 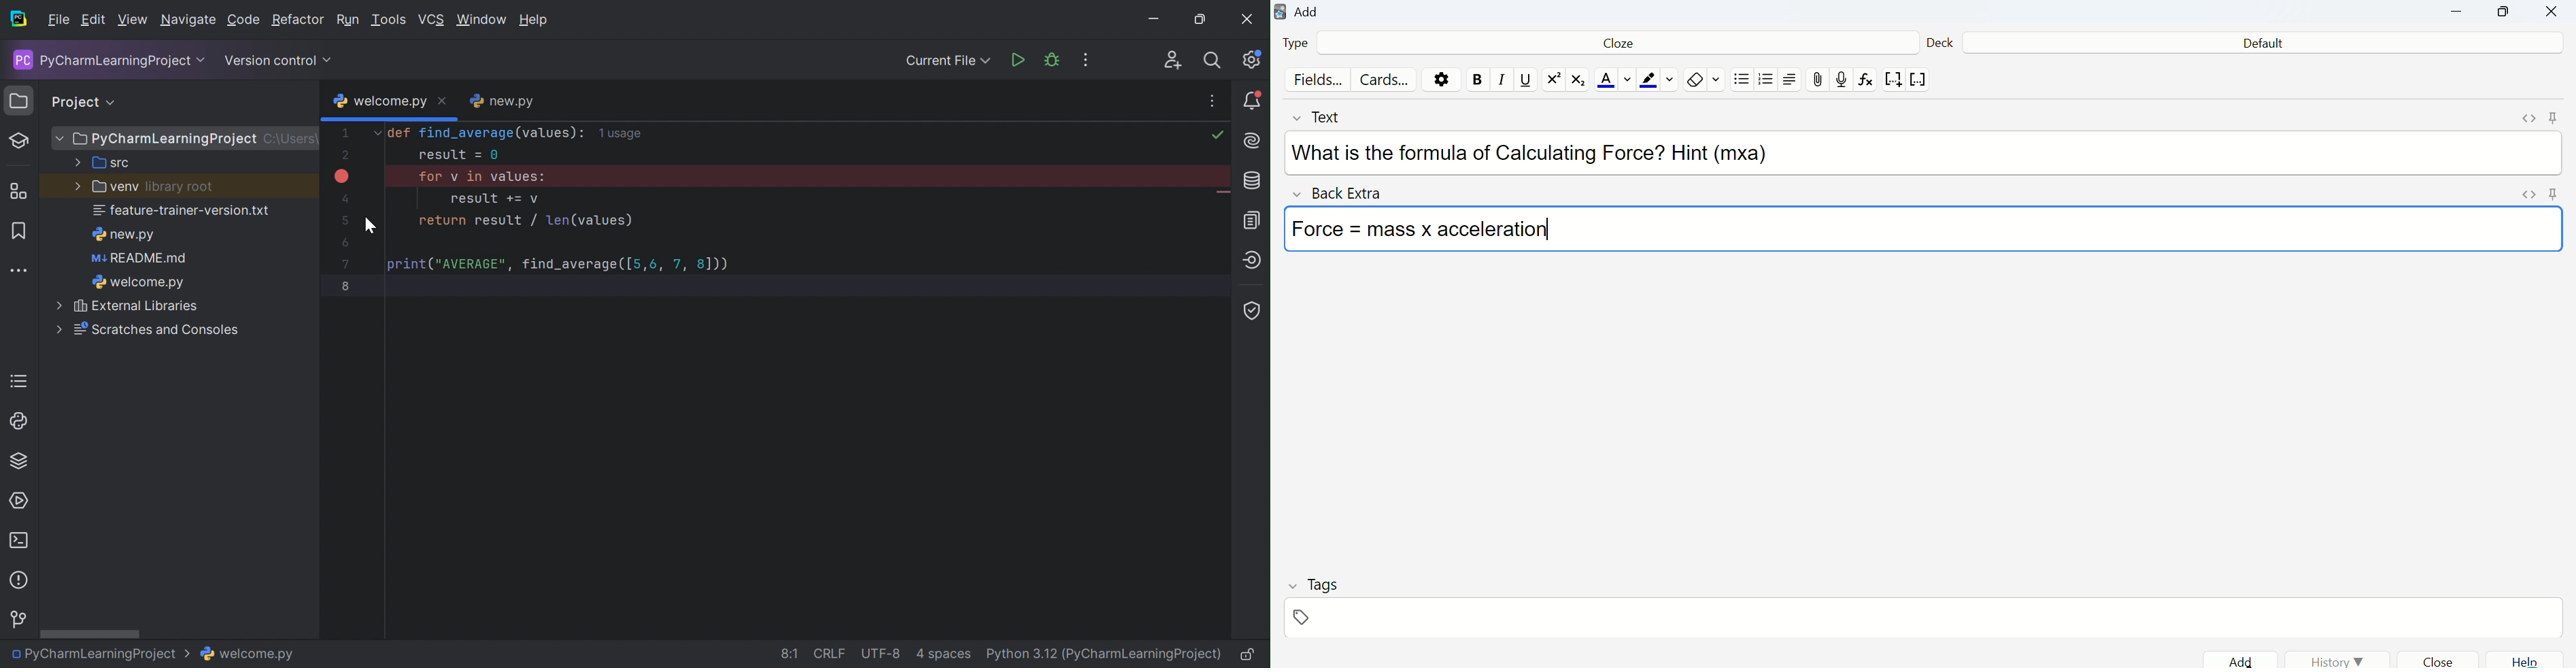 I want to click on Documentation, so click(x=1251, y=220).